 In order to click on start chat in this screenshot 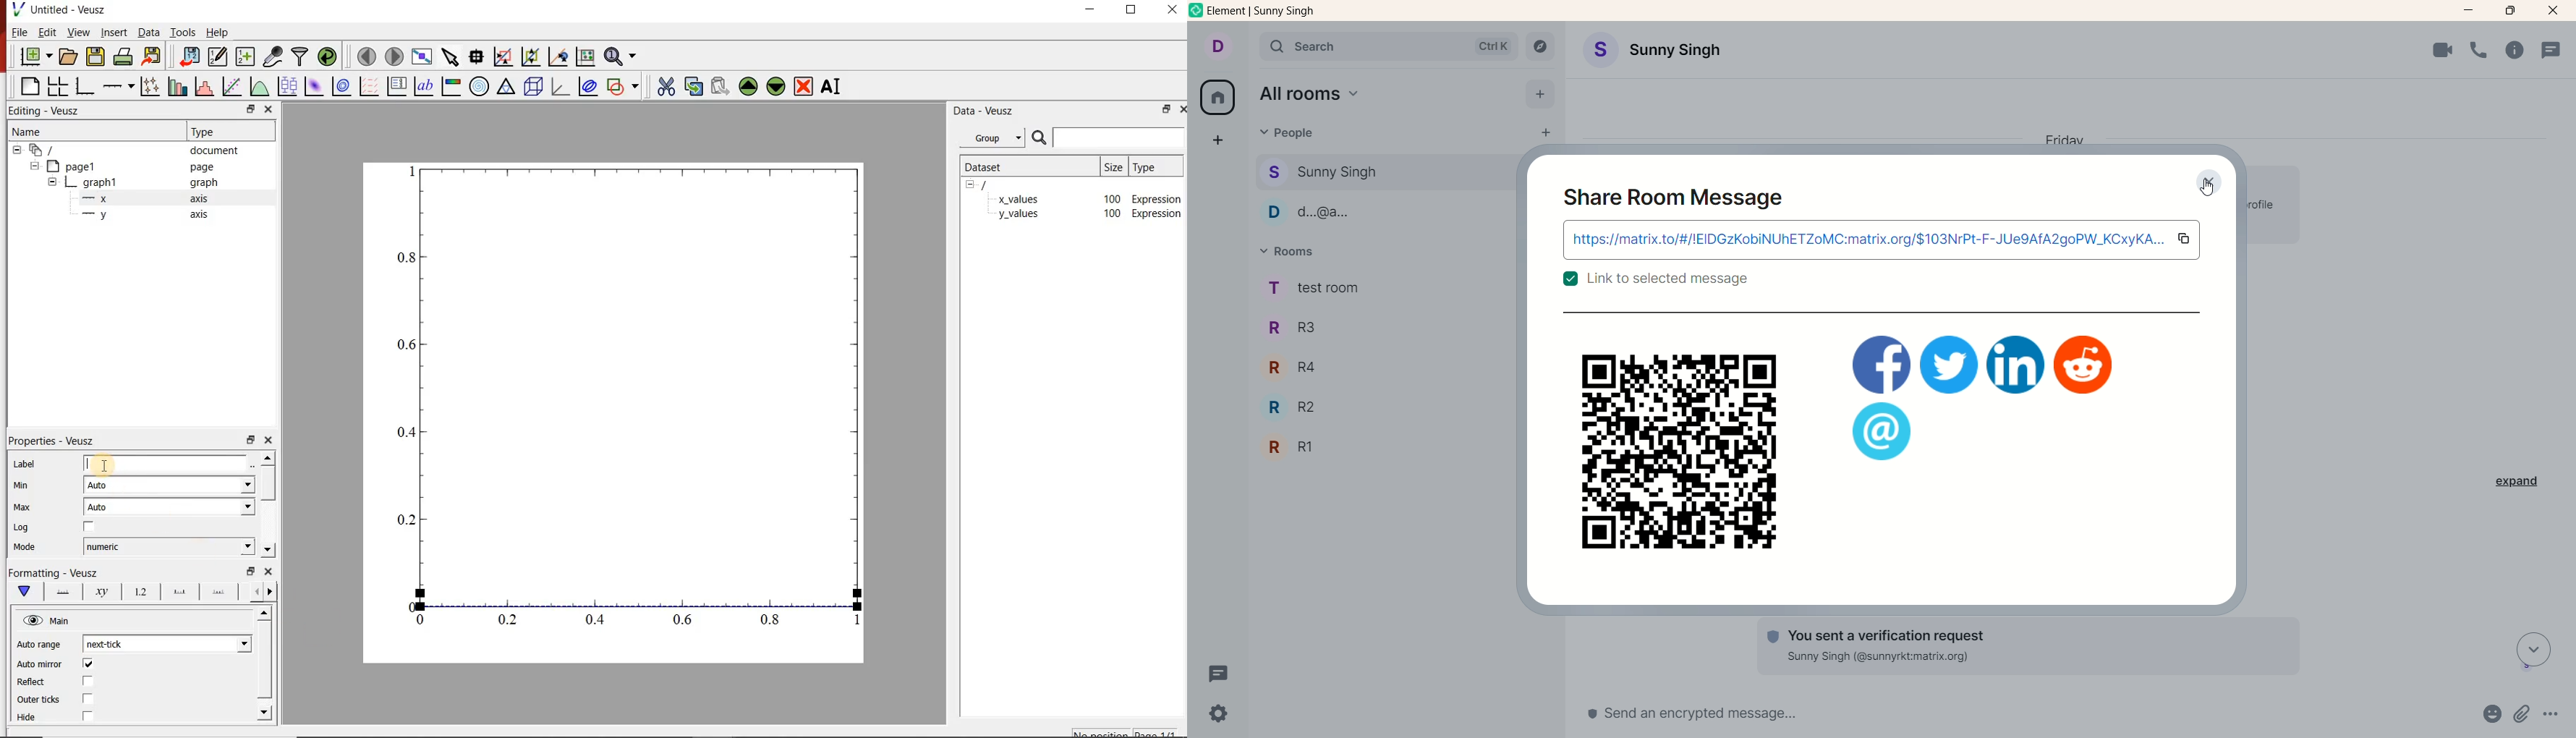, I will do `click(1537, 134)`.